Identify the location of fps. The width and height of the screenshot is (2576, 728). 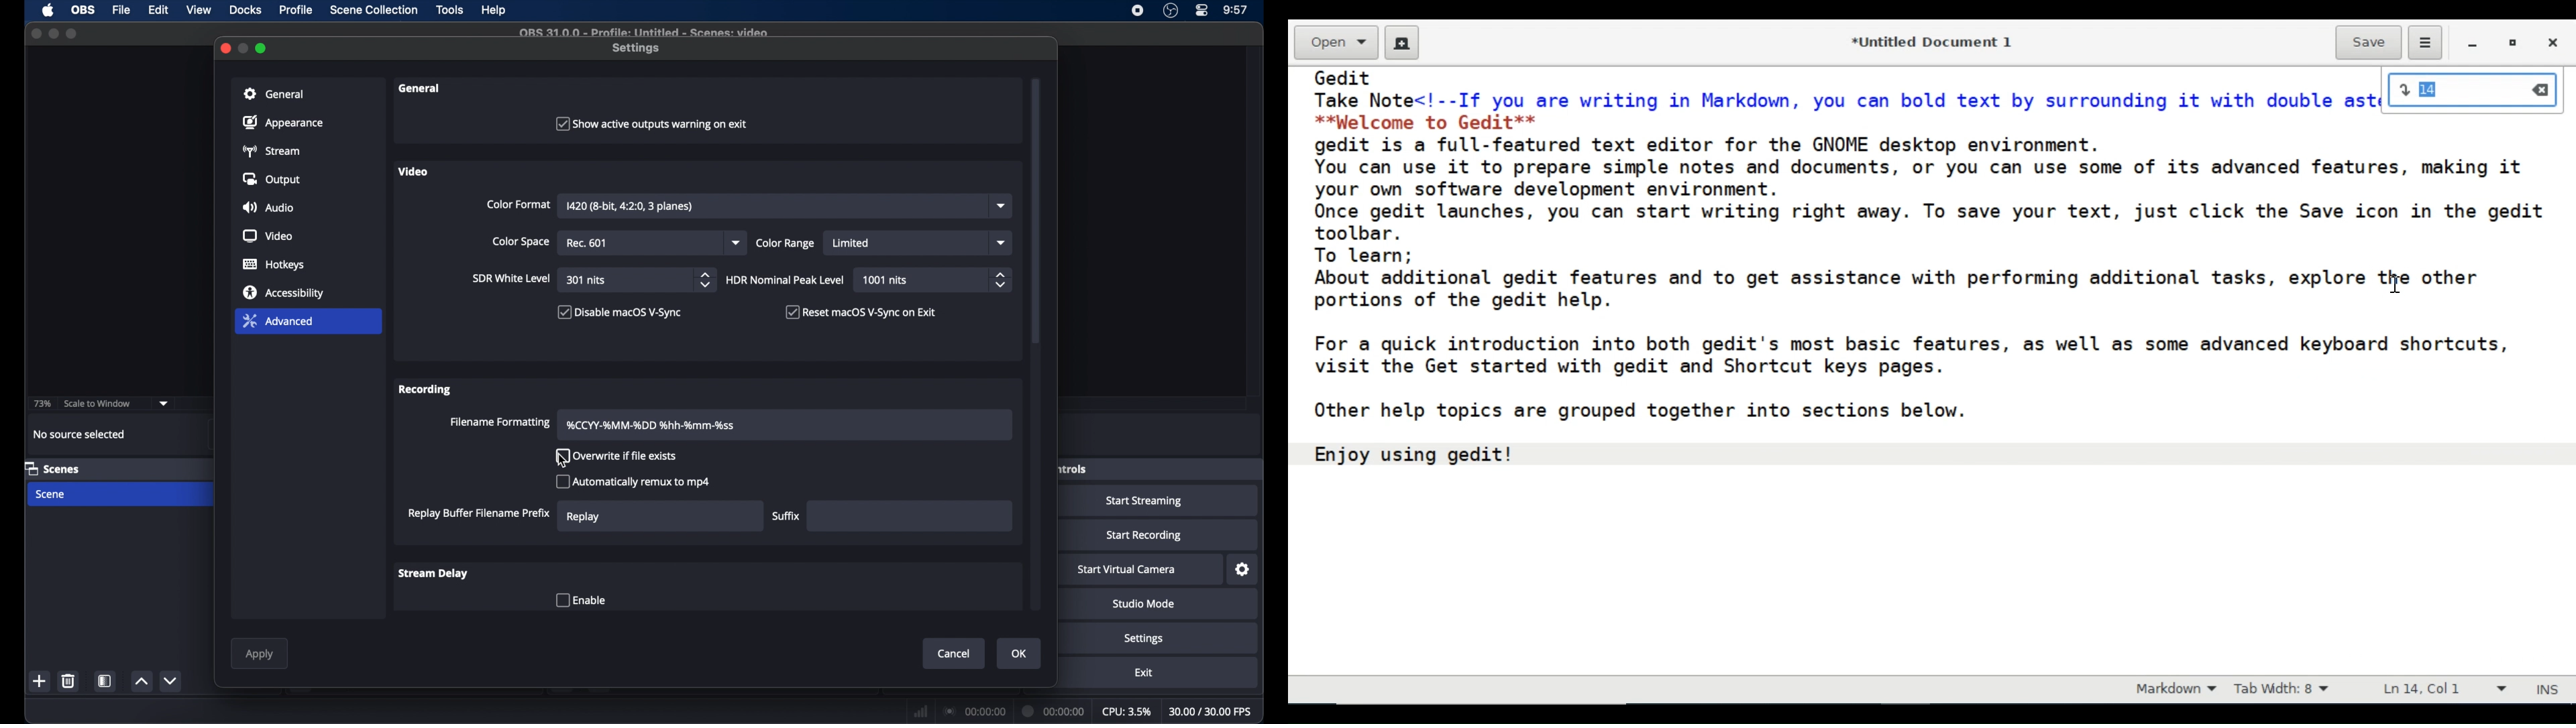
(1211, 711).